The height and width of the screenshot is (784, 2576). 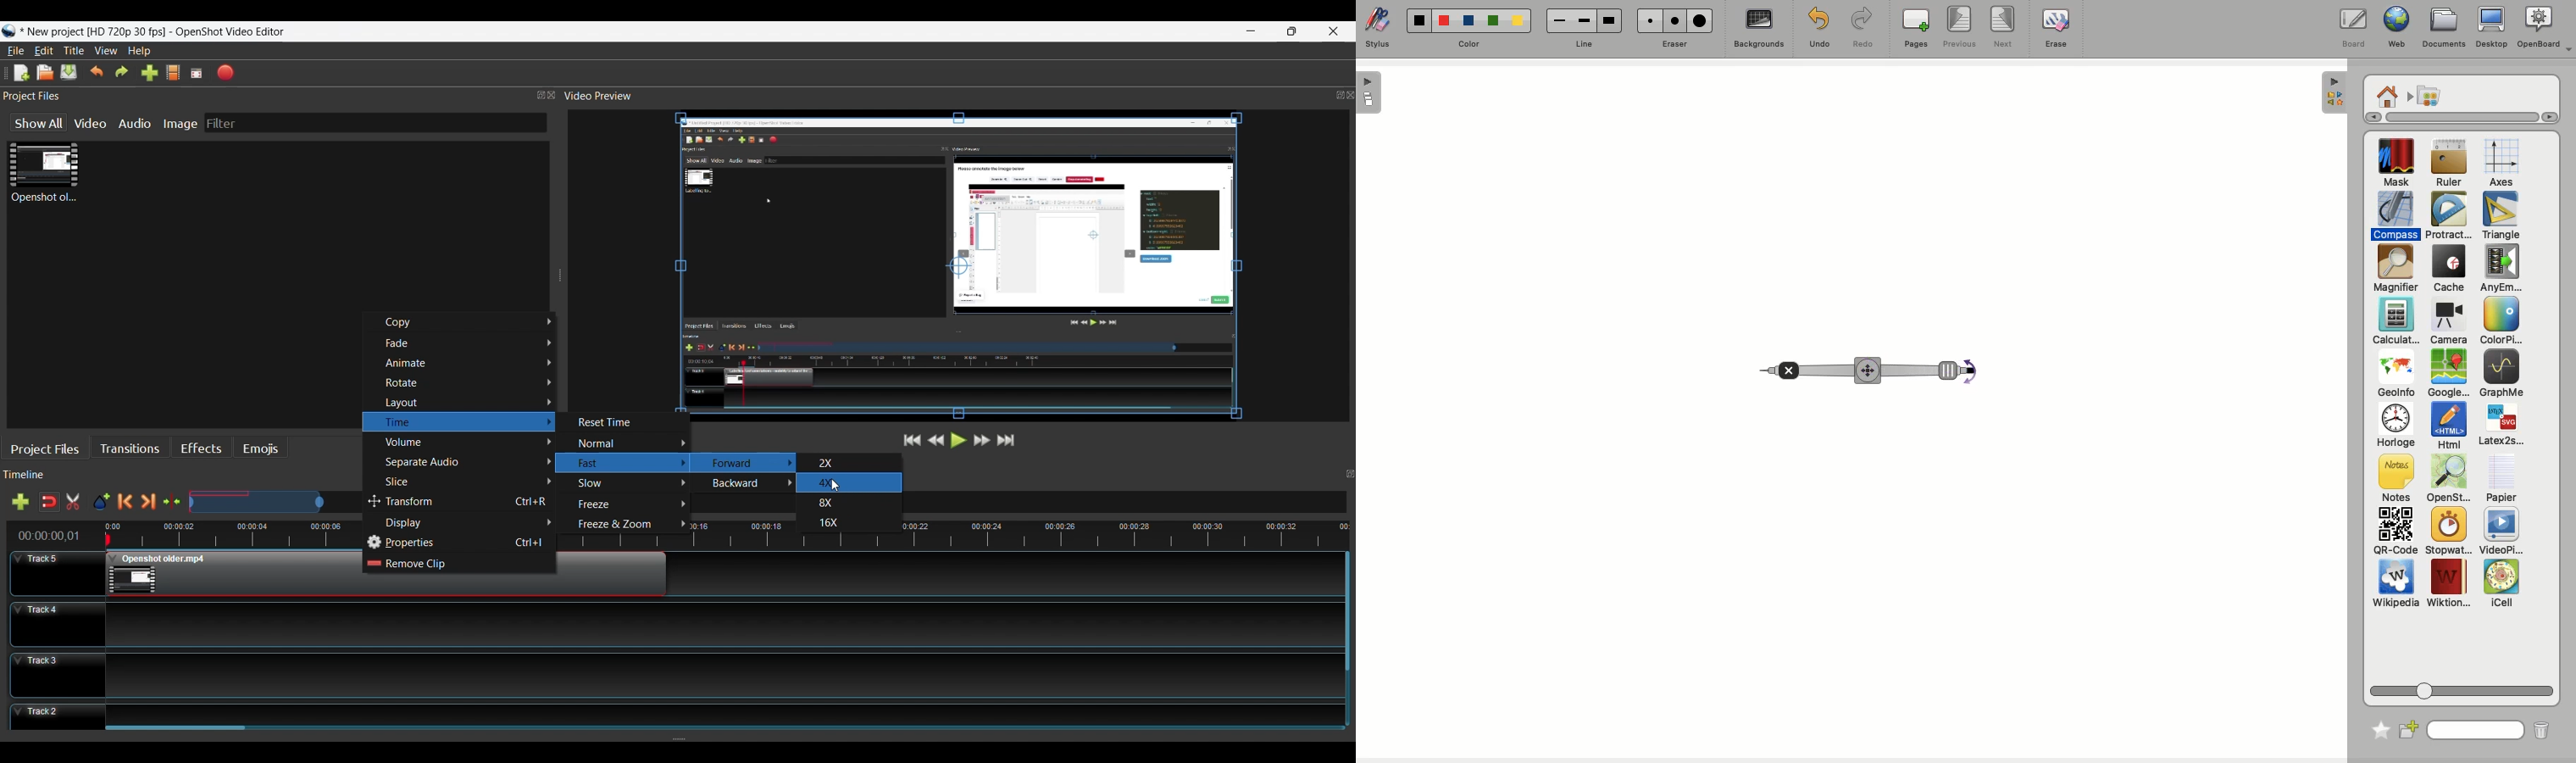 What do you see at coordinates (1649, 20) in the screenshot?
I see `eraser1` at bounding box center [1649, 20].